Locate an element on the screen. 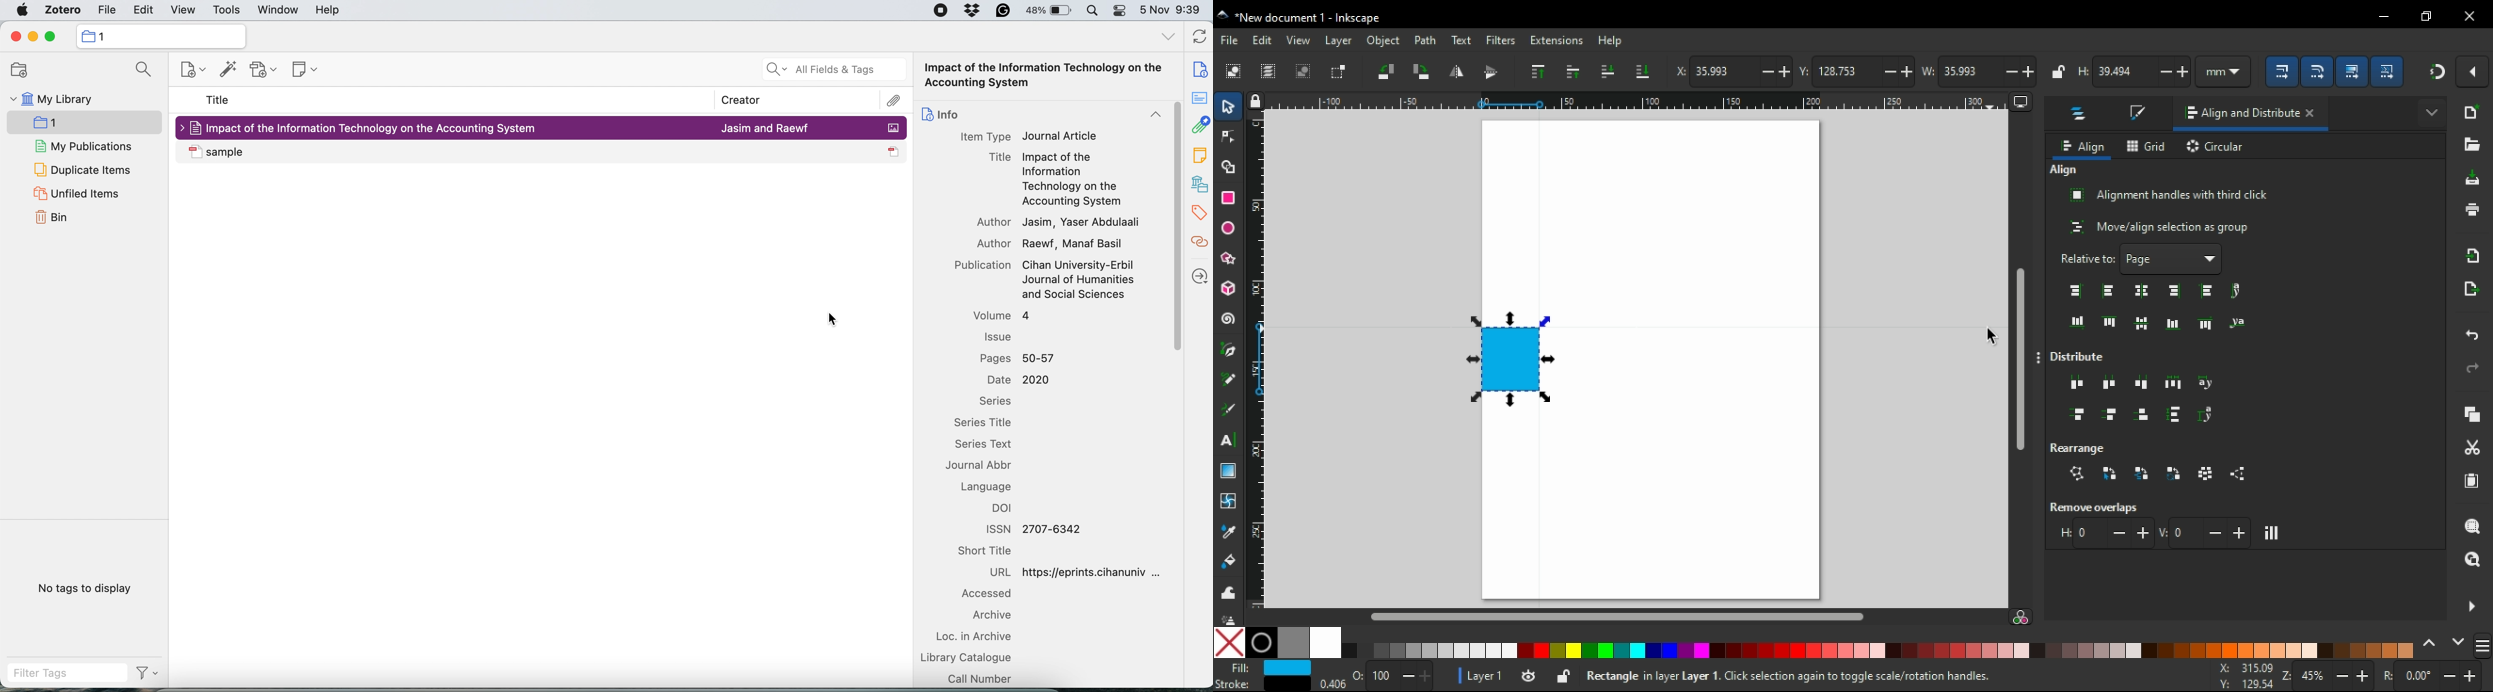 The width and height of the screenshot is (2520, 700). Author Raewf, Manaf Basil is located at coordinates (1052, 245).